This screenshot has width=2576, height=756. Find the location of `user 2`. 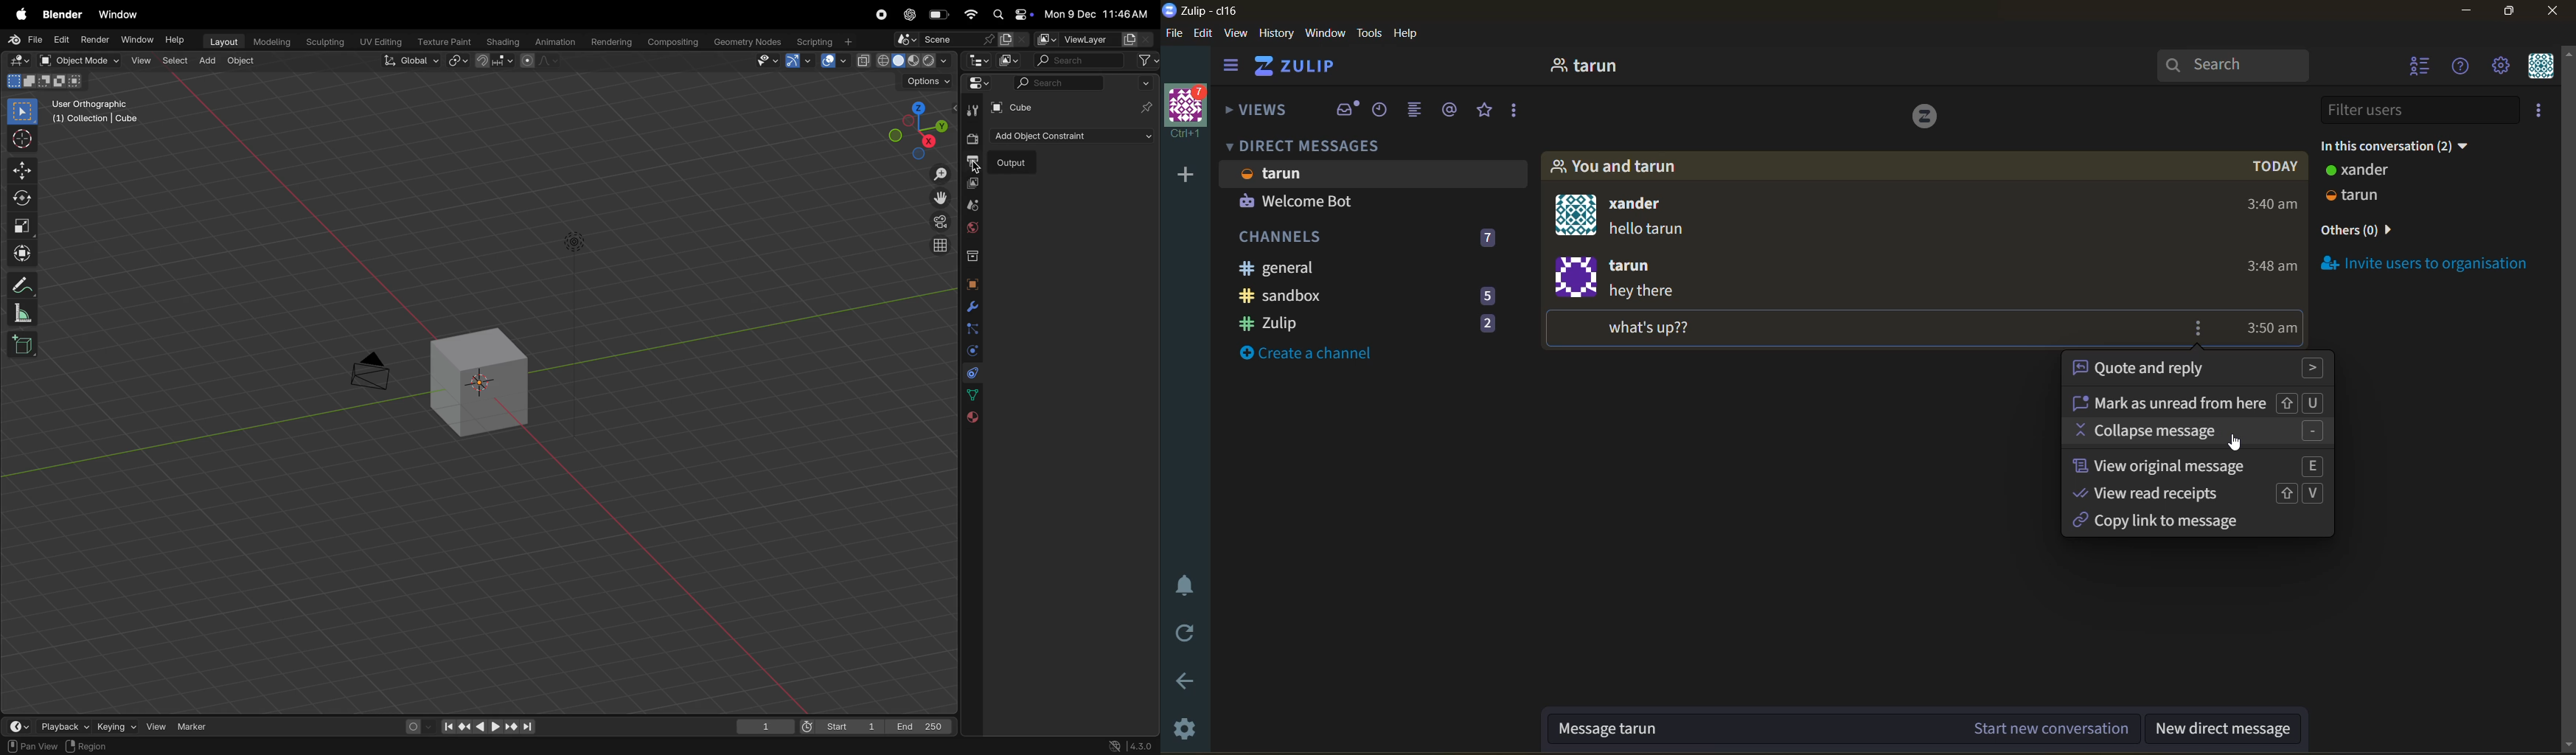

user 2 is located at coordinates (2364, 197).